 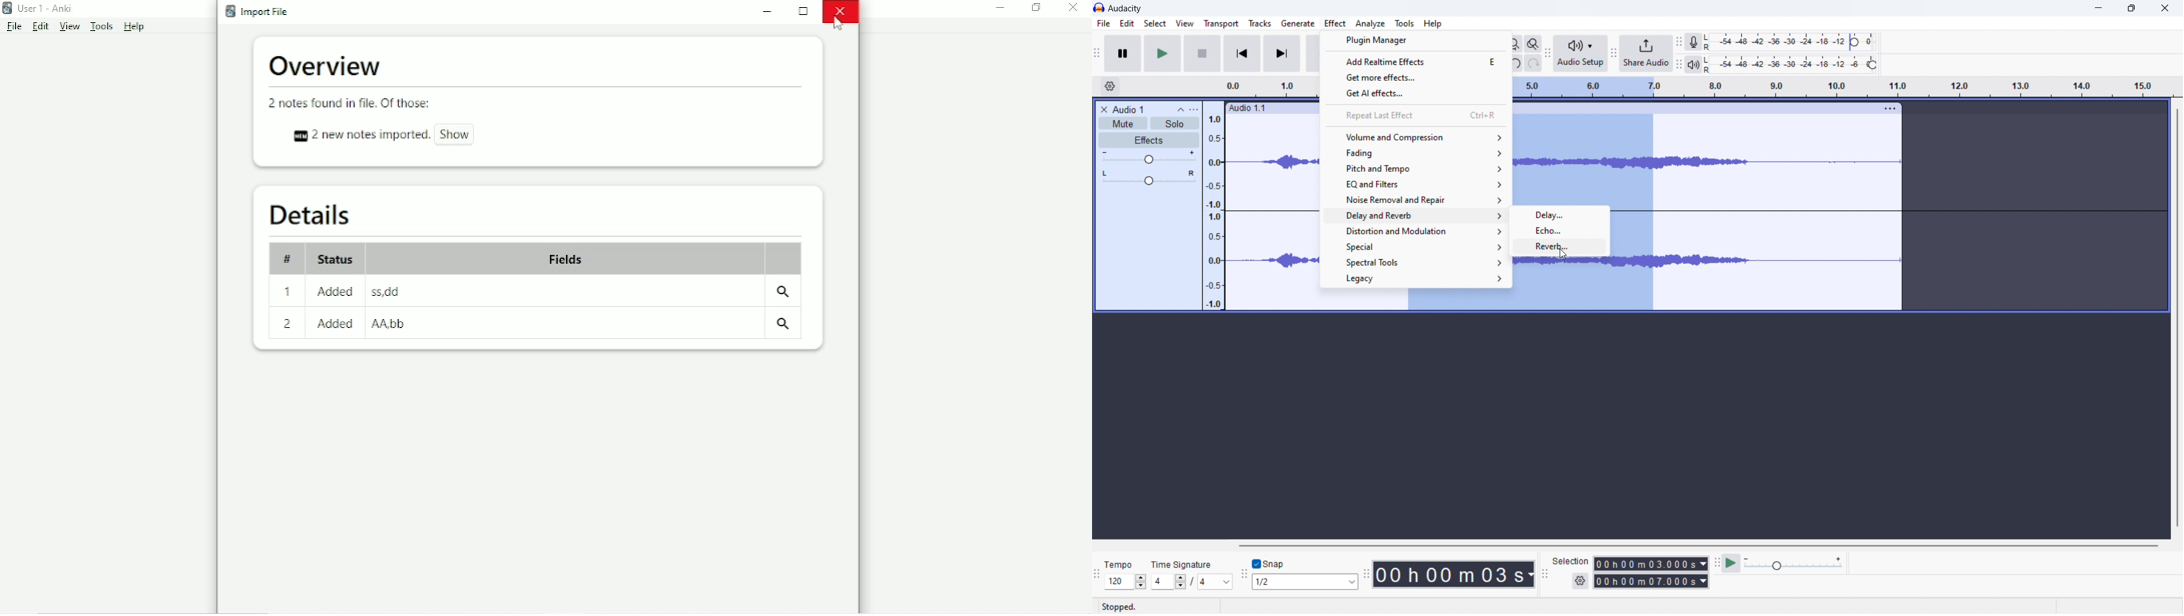 What do you see at coordinates (1571, 562) in the screenshot?
I see `Selection` at bounding box center [1571, 562].